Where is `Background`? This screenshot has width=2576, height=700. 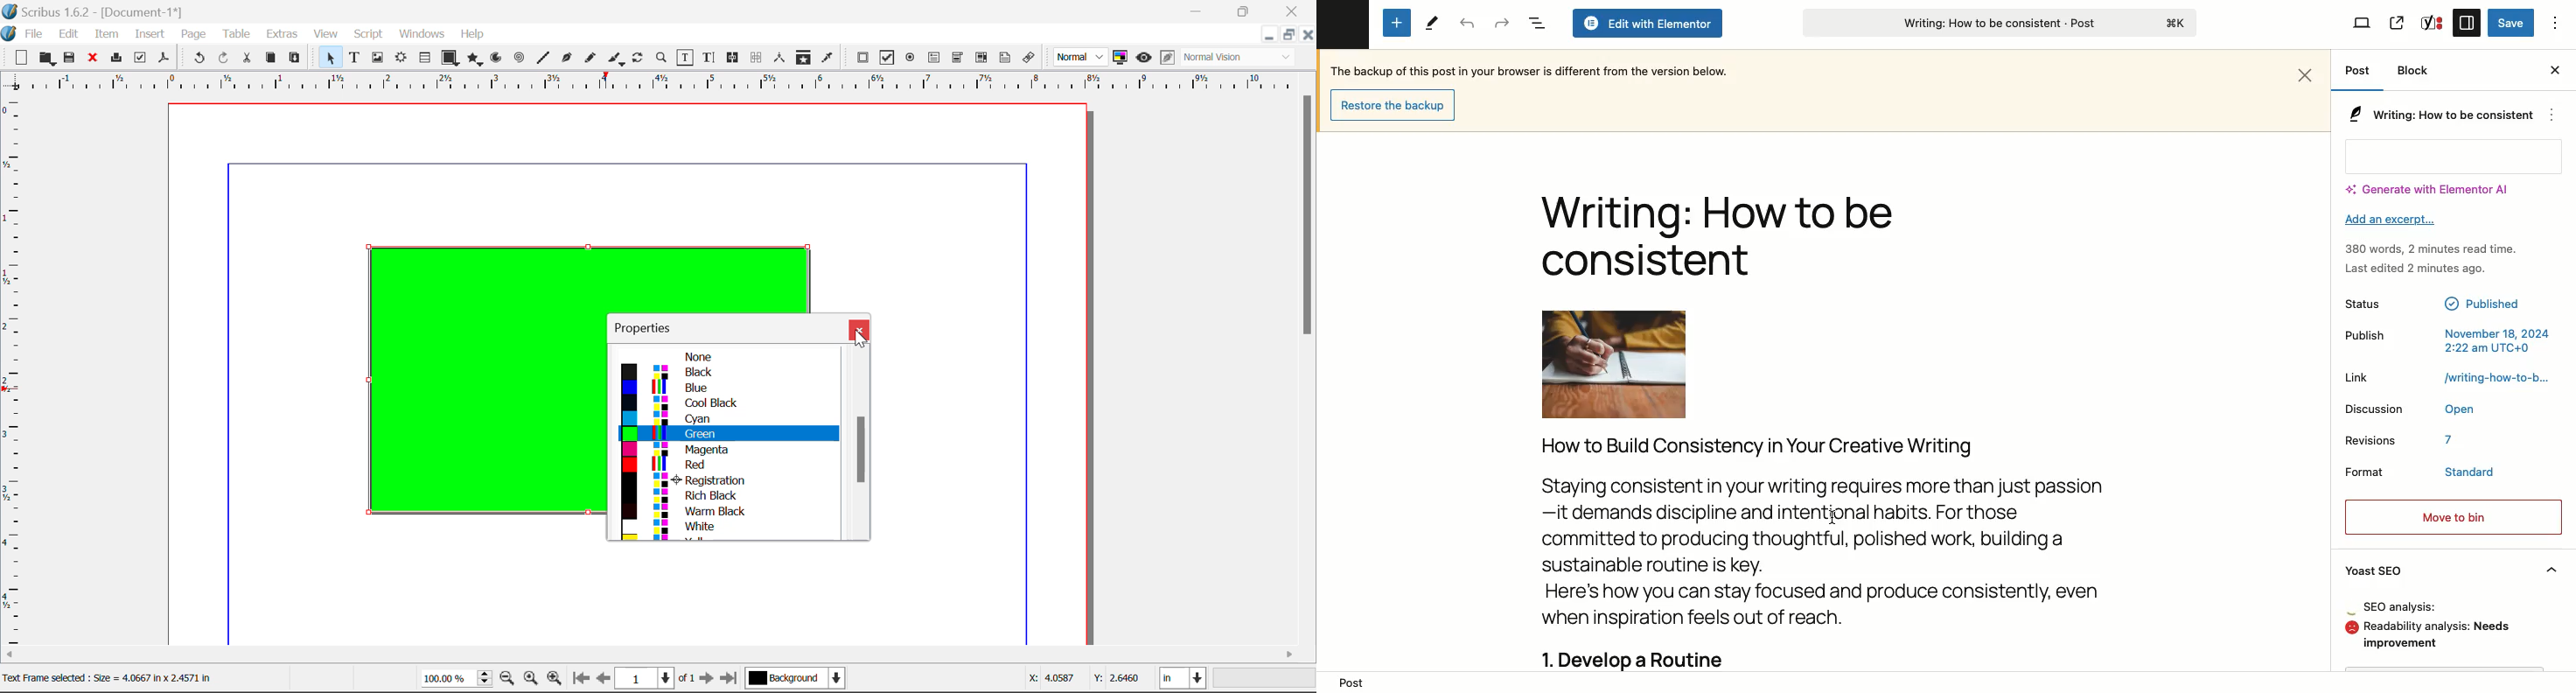 Background is located at coordinates (796, 679).